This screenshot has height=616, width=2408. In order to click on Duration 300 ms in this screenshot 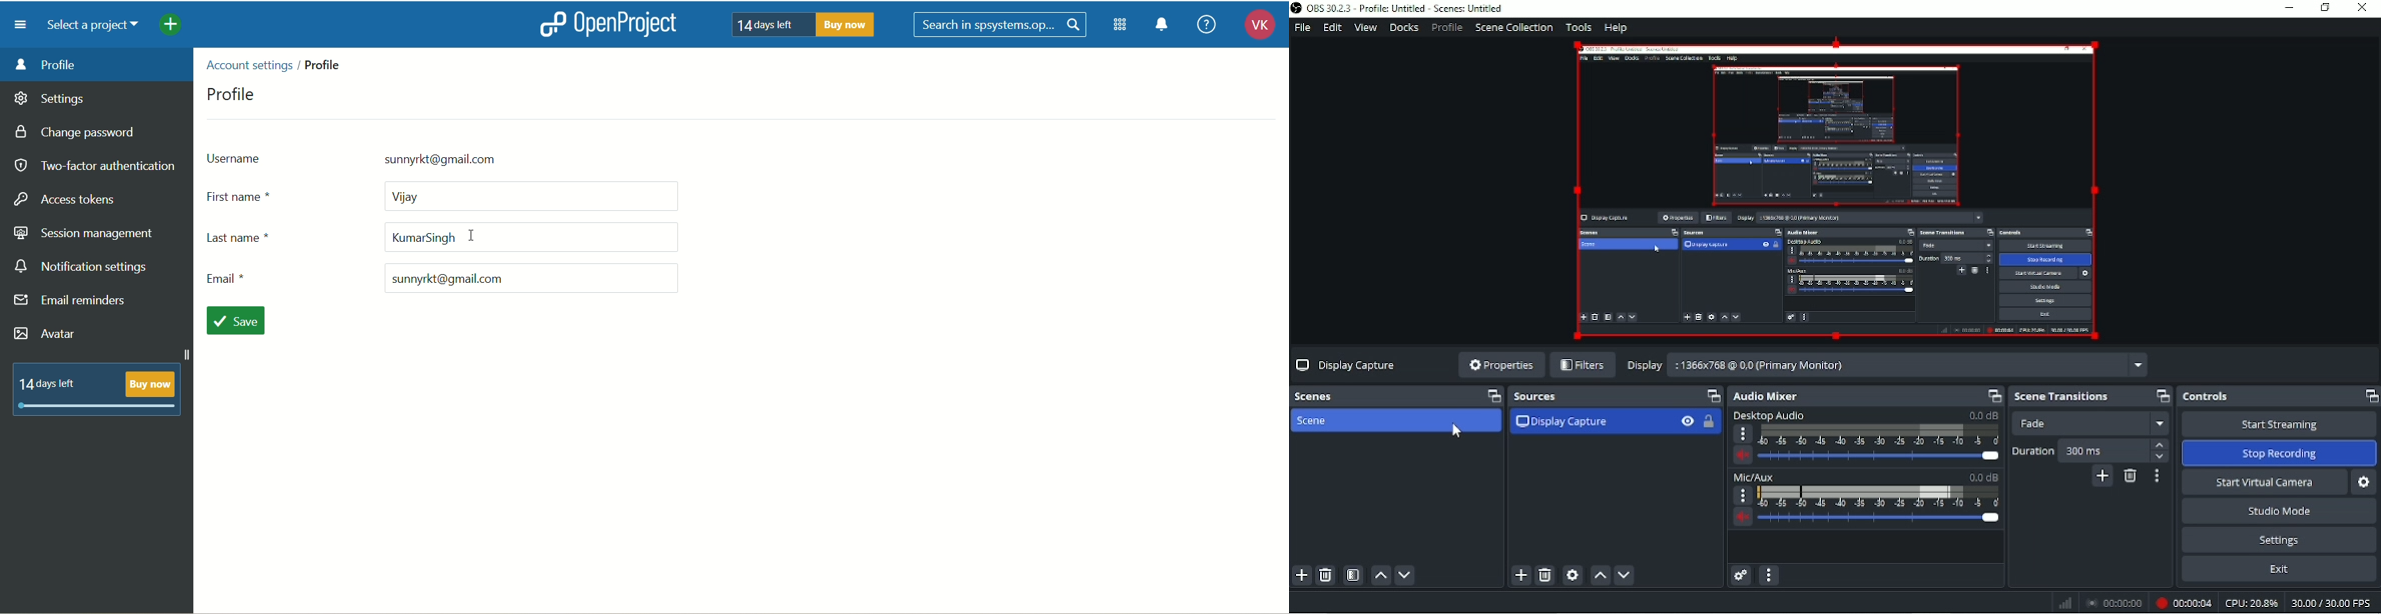, I will do `click(2091, 450)`.